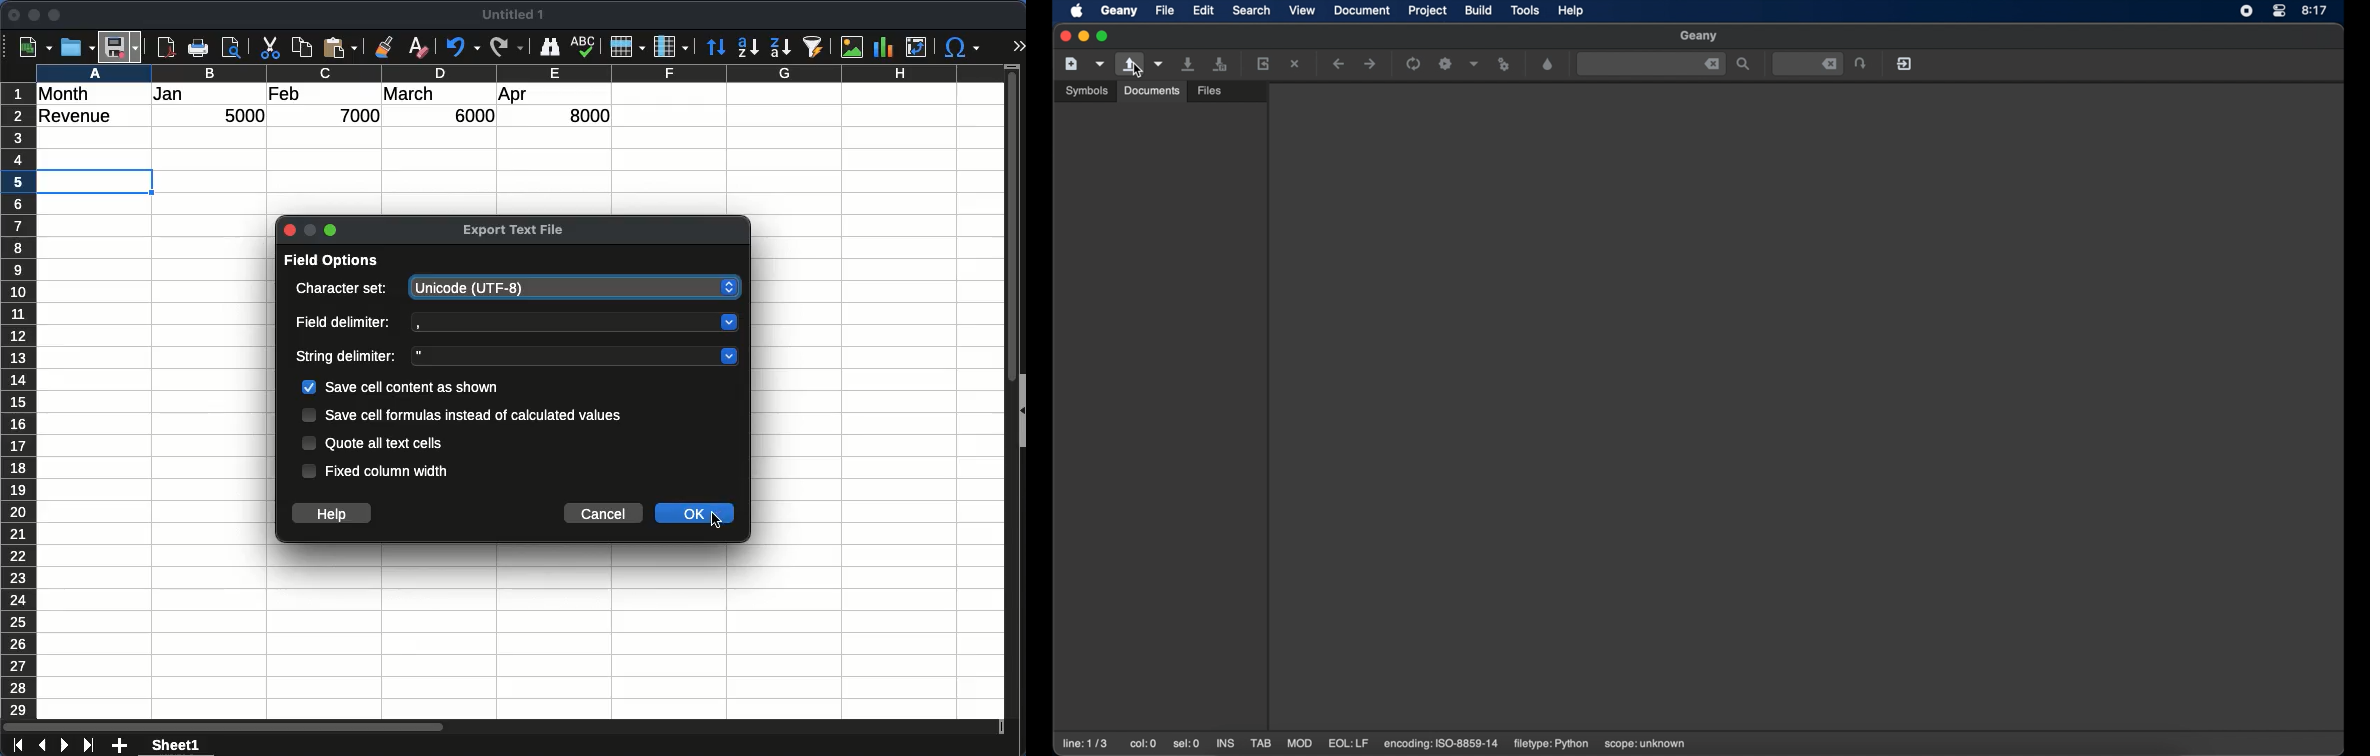 Image resolution: width=2380 pixels, height=756 pixels. Describe the element at coordinates (289, 230) in the screenshot. I see `close` at that location.